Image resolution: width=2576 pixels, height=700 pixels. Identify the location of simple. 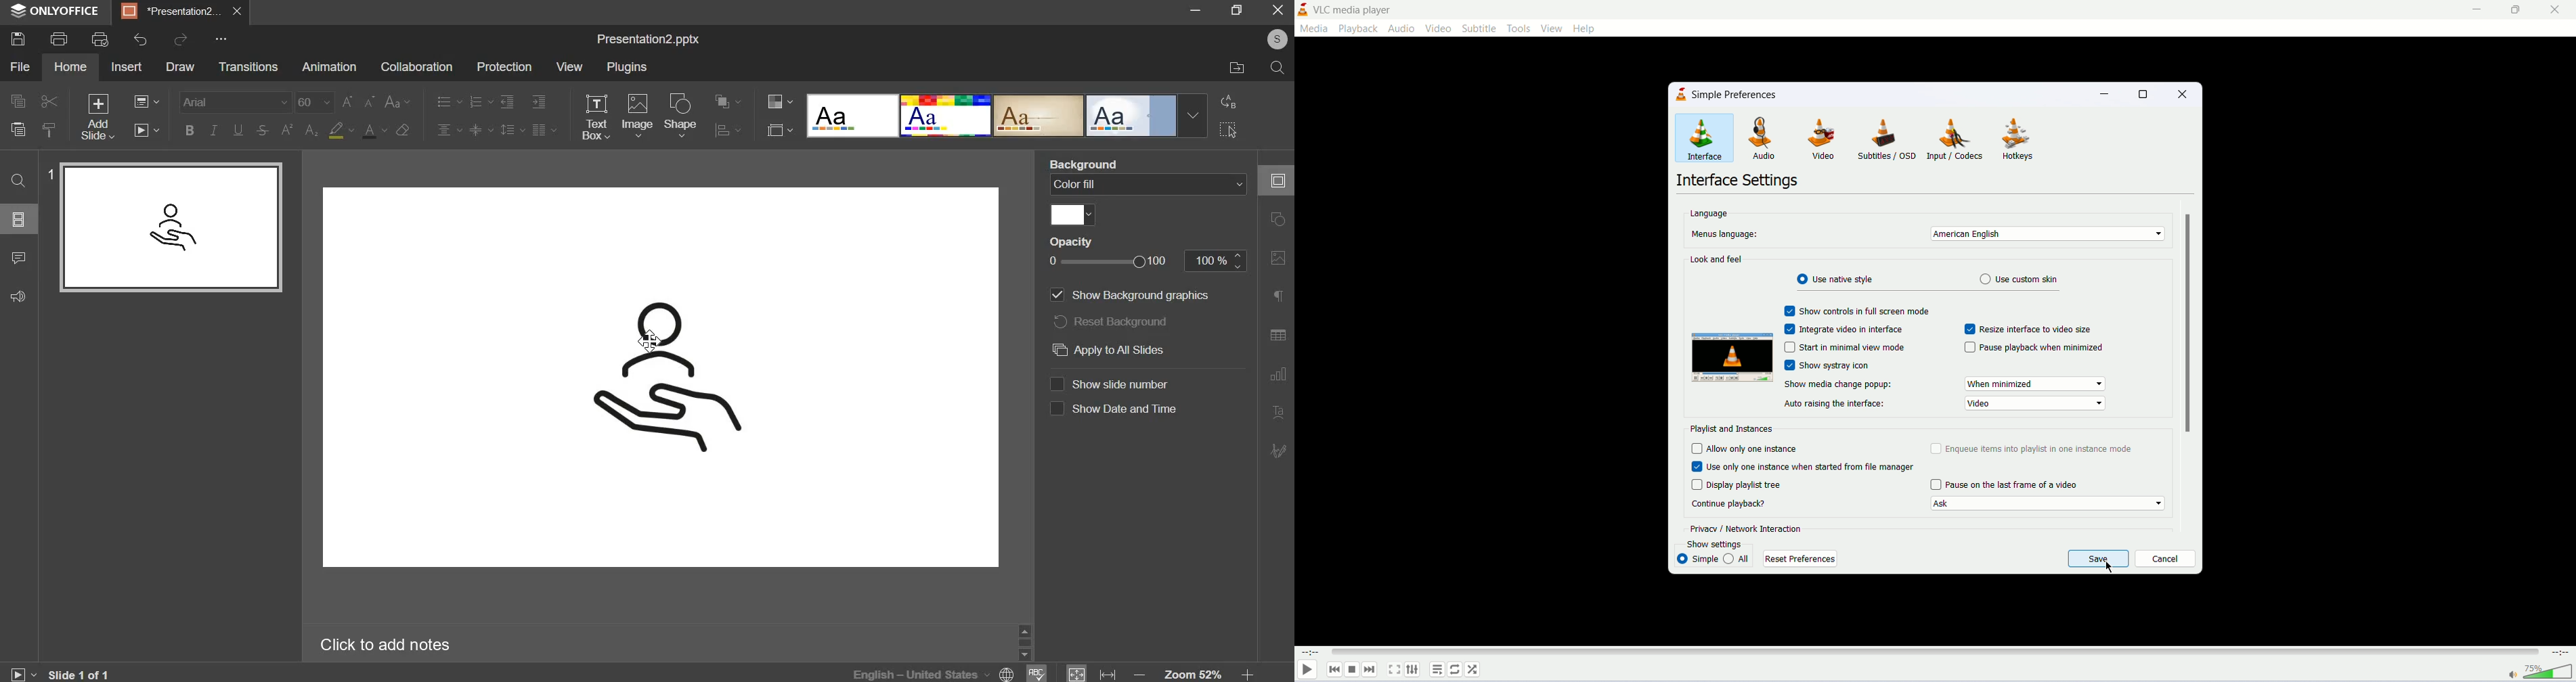
(1697, 559).